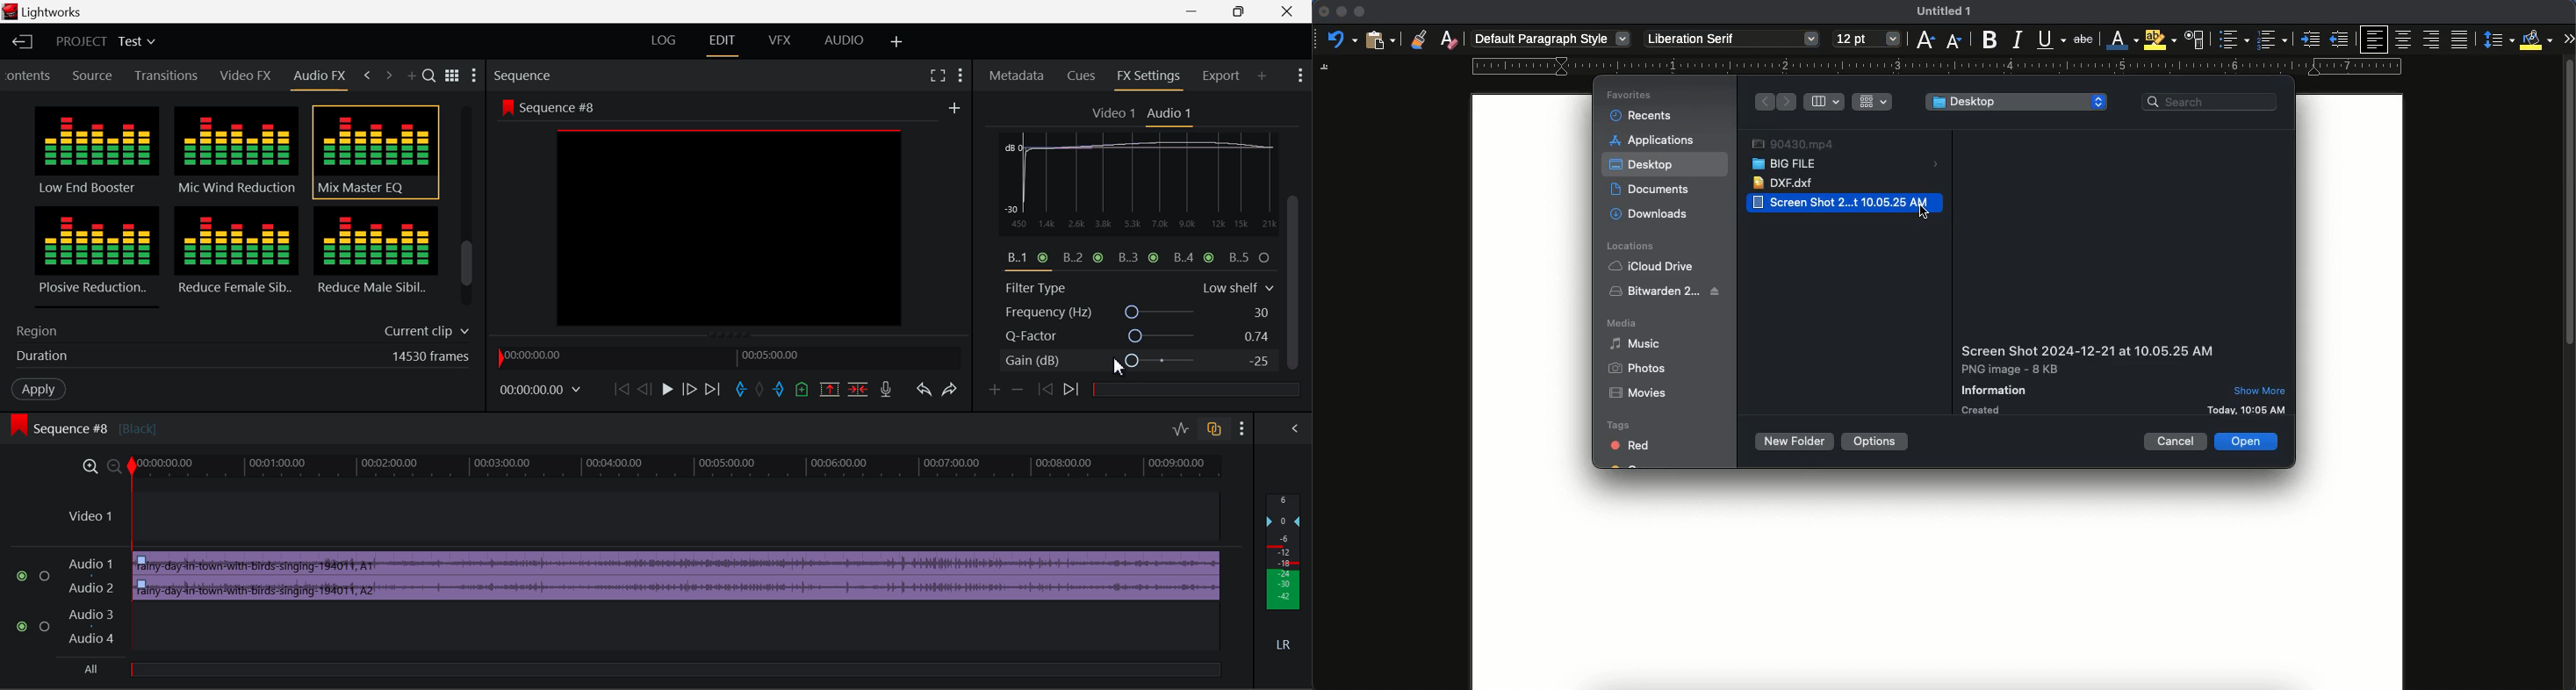 Image resolution: width=2576 pixels, height=700 pixels. What do you see at coordinates (1245, 11) in the screenshot?
I see `Minimize` at bounding box center [1245, 11].